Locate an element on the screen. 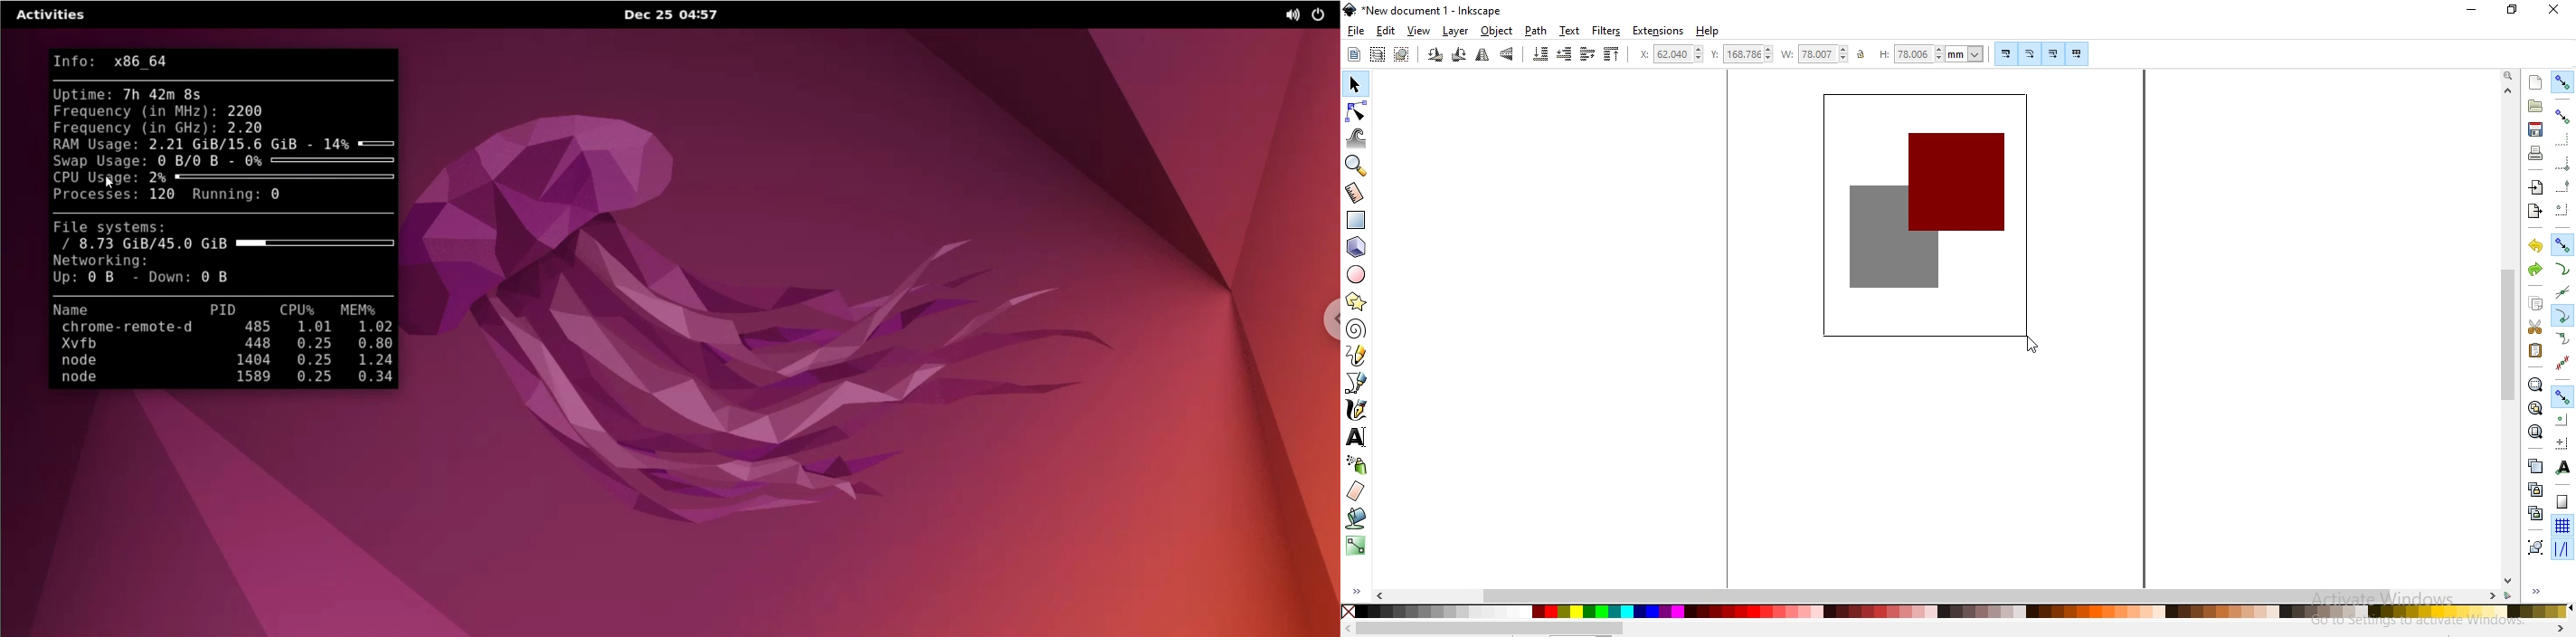 The height and width of the screenshot is (644, 2576). snap bounding box corners is located at coordinates (2562, 139).